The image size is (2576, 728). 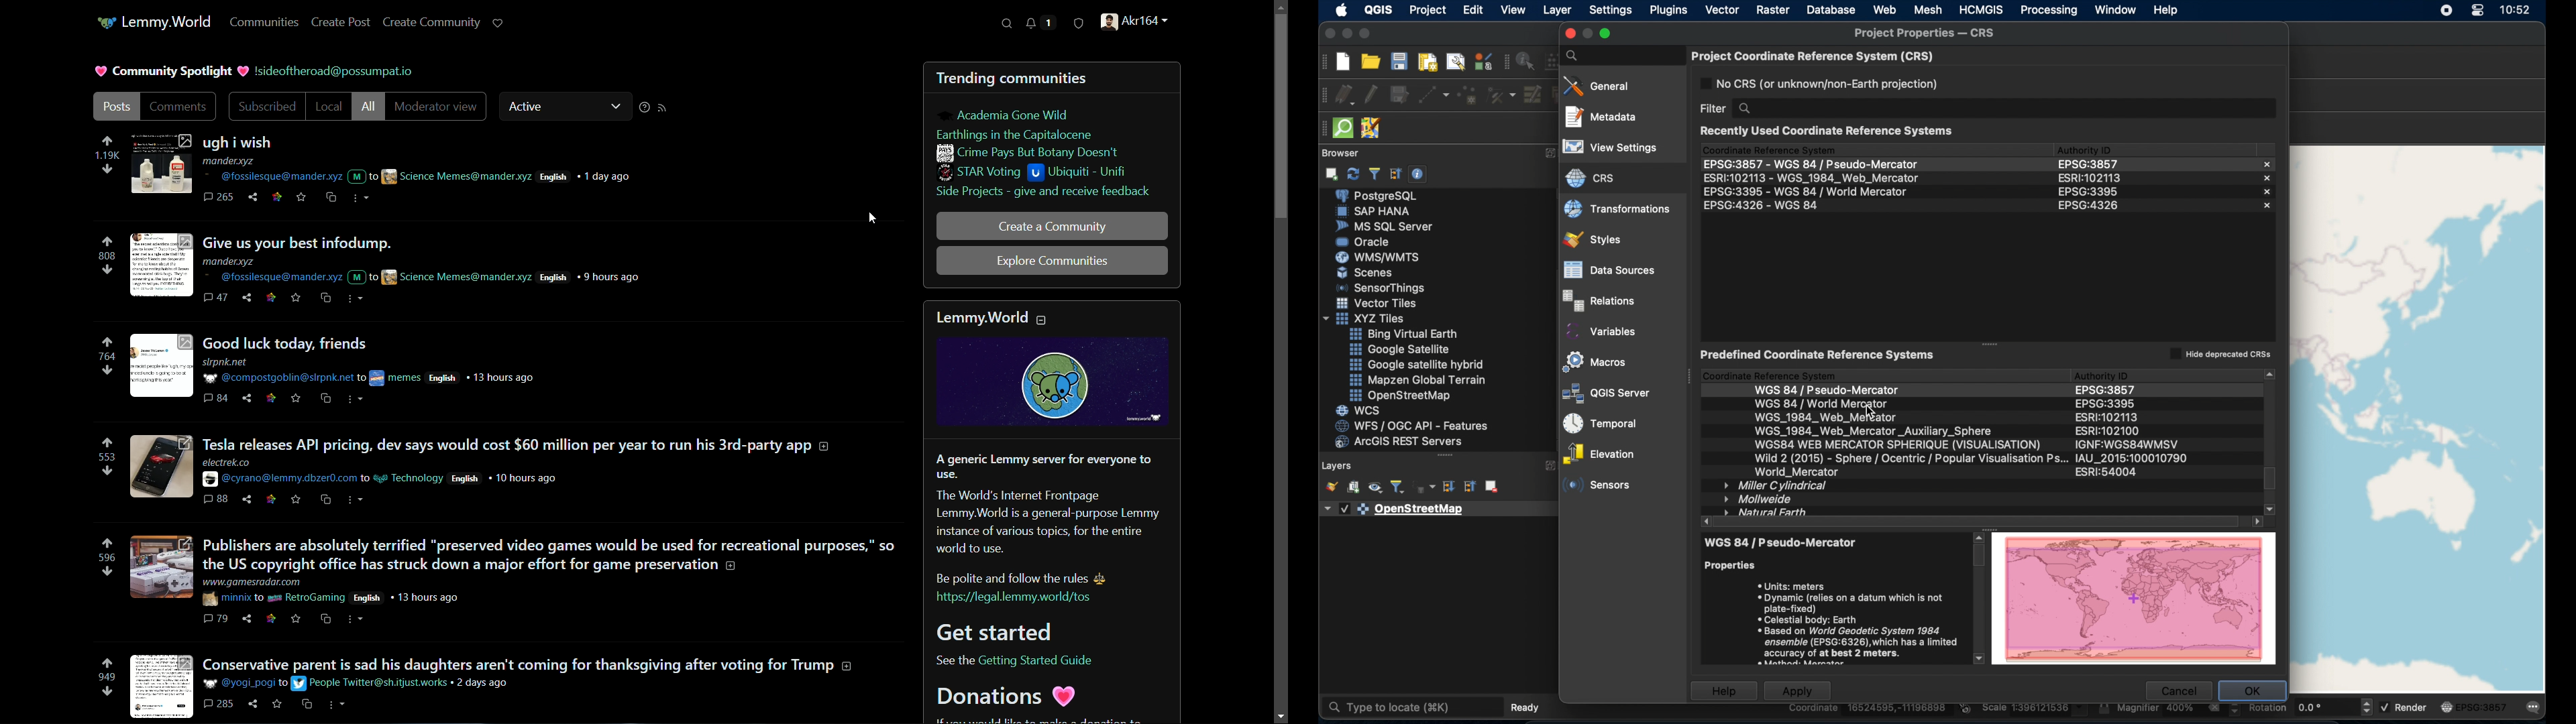 I want to click on styles, so click(x=1605, y=239).